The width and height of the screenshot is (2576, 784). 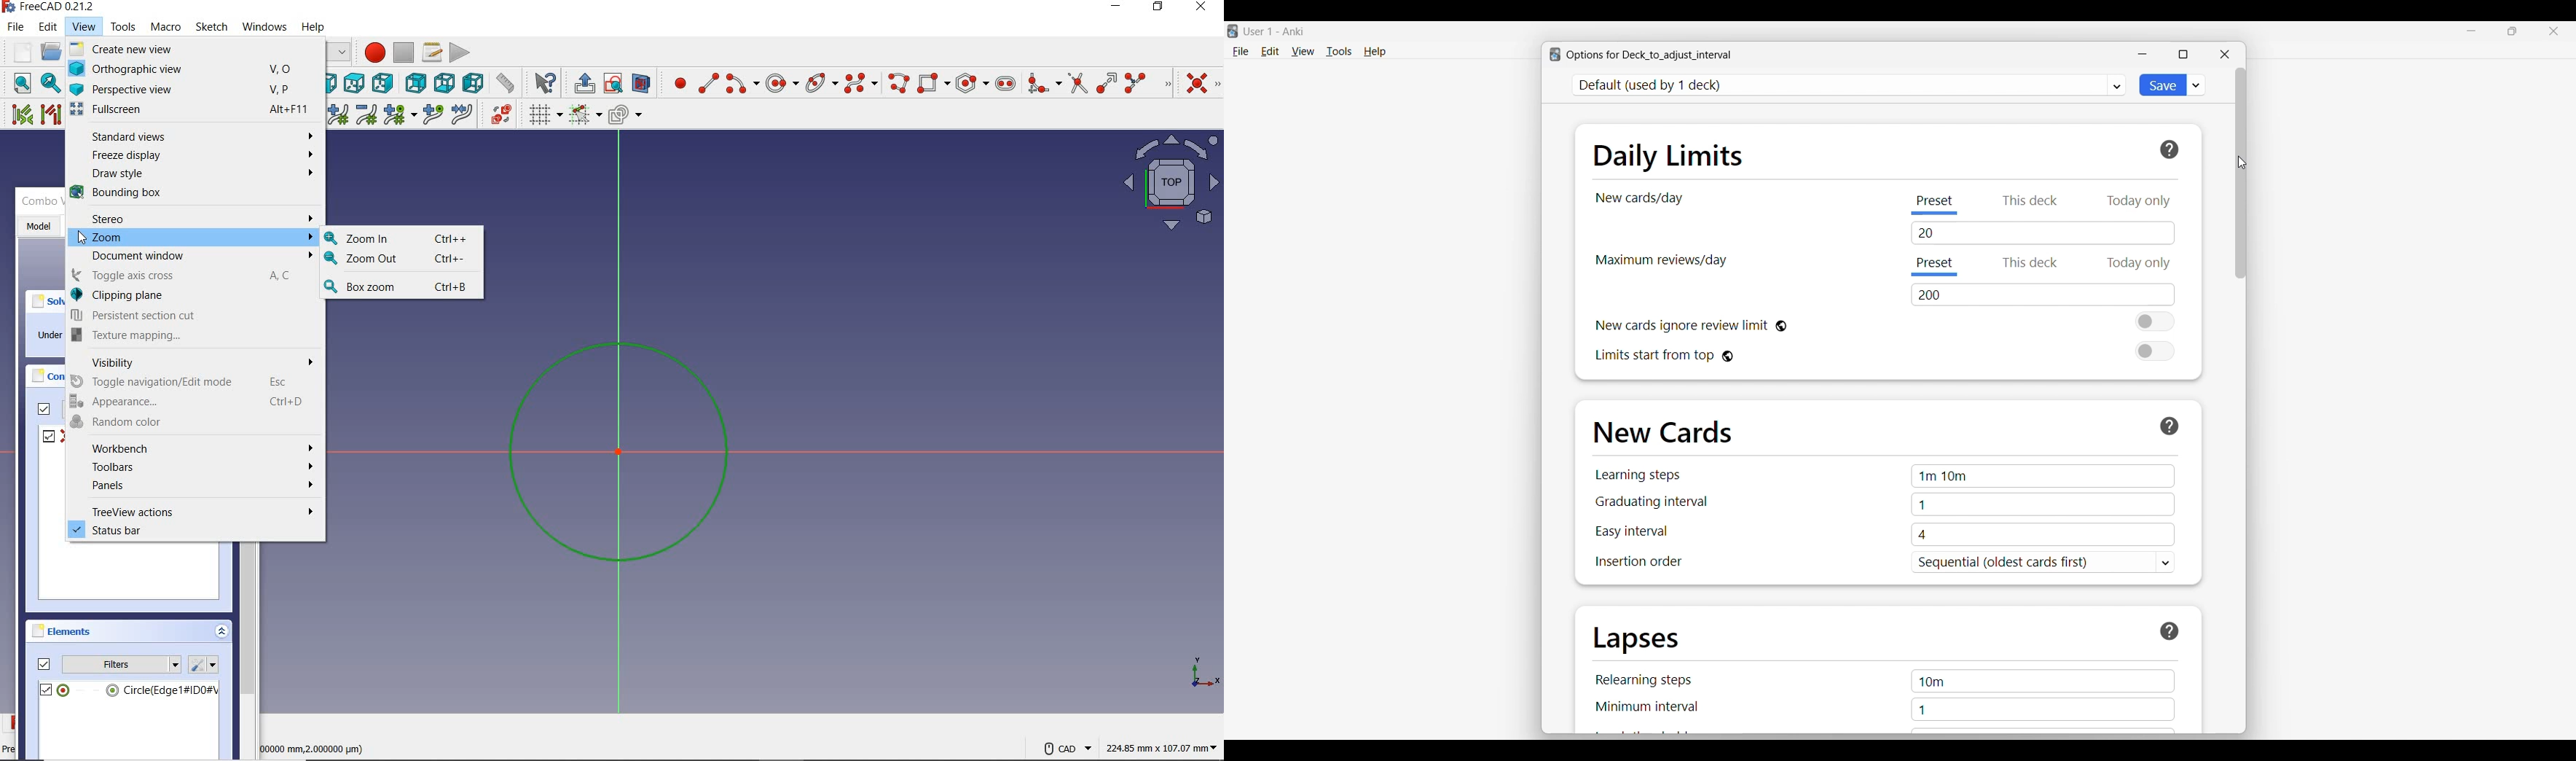 What do you see at coordinates (1042, 85) in the screenshot?
I see `create fillet` at bounding box center [1042, 85].